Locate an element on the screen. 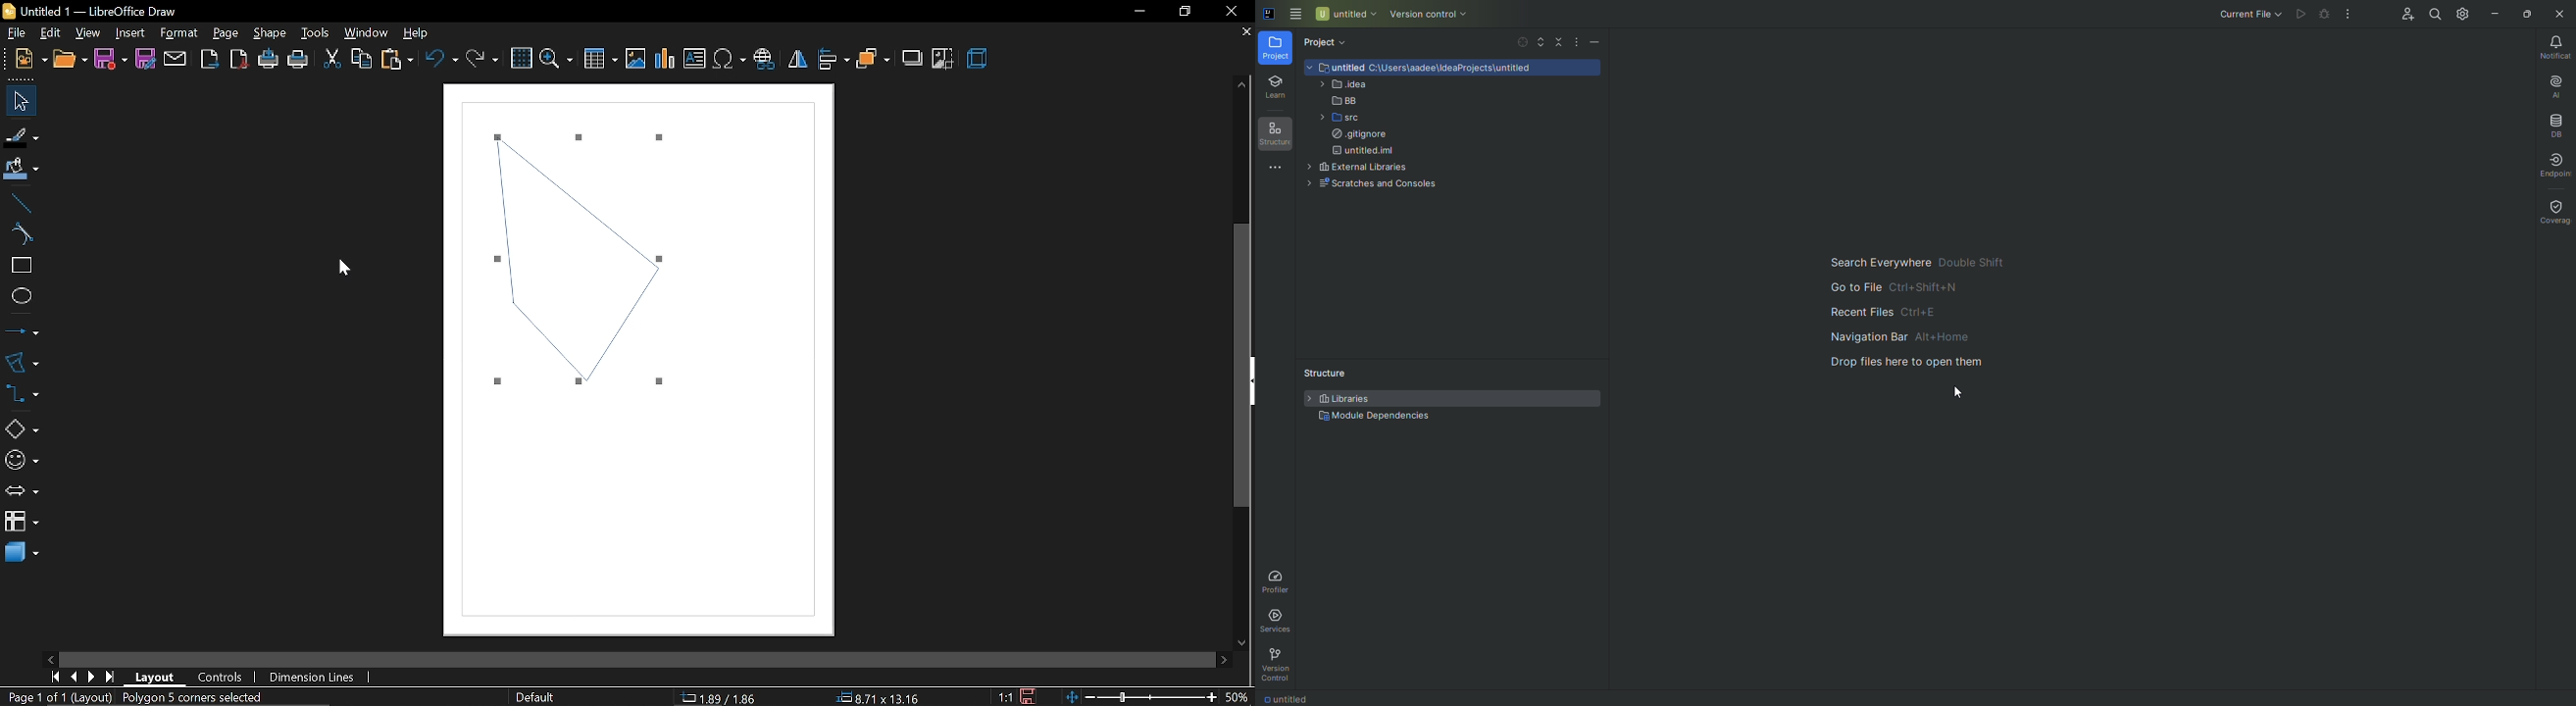  insert image is located at coordinates (637, 59).